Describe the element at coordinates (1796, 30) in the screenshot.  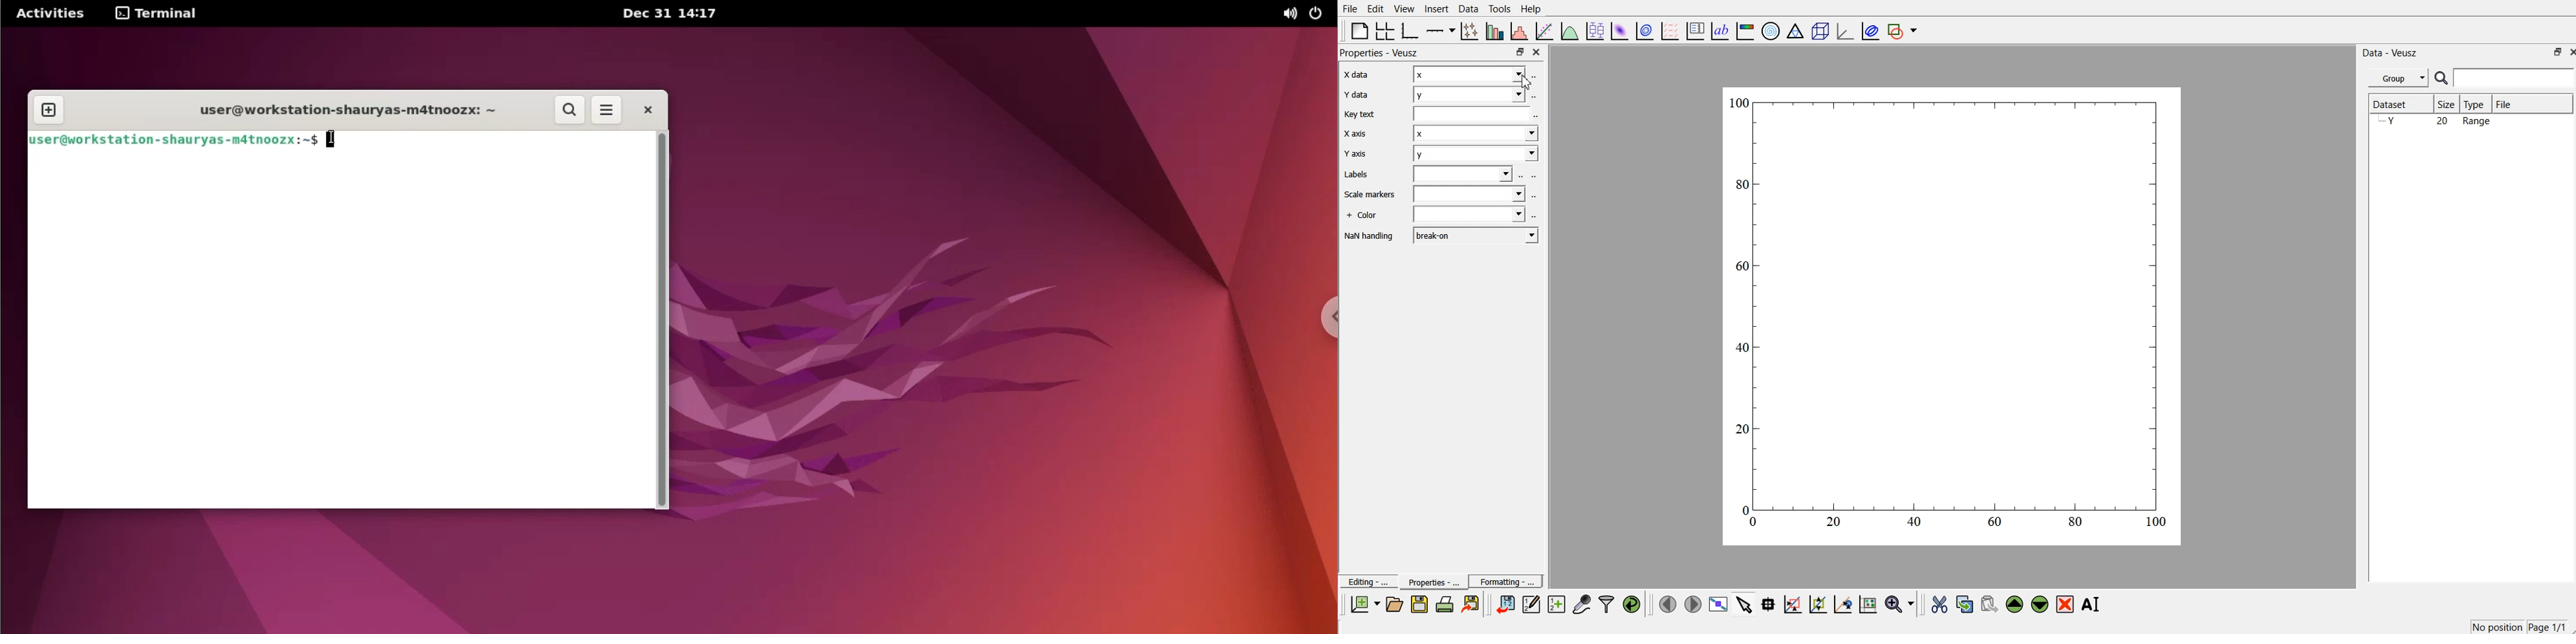
I see `ternary graph` at that location.